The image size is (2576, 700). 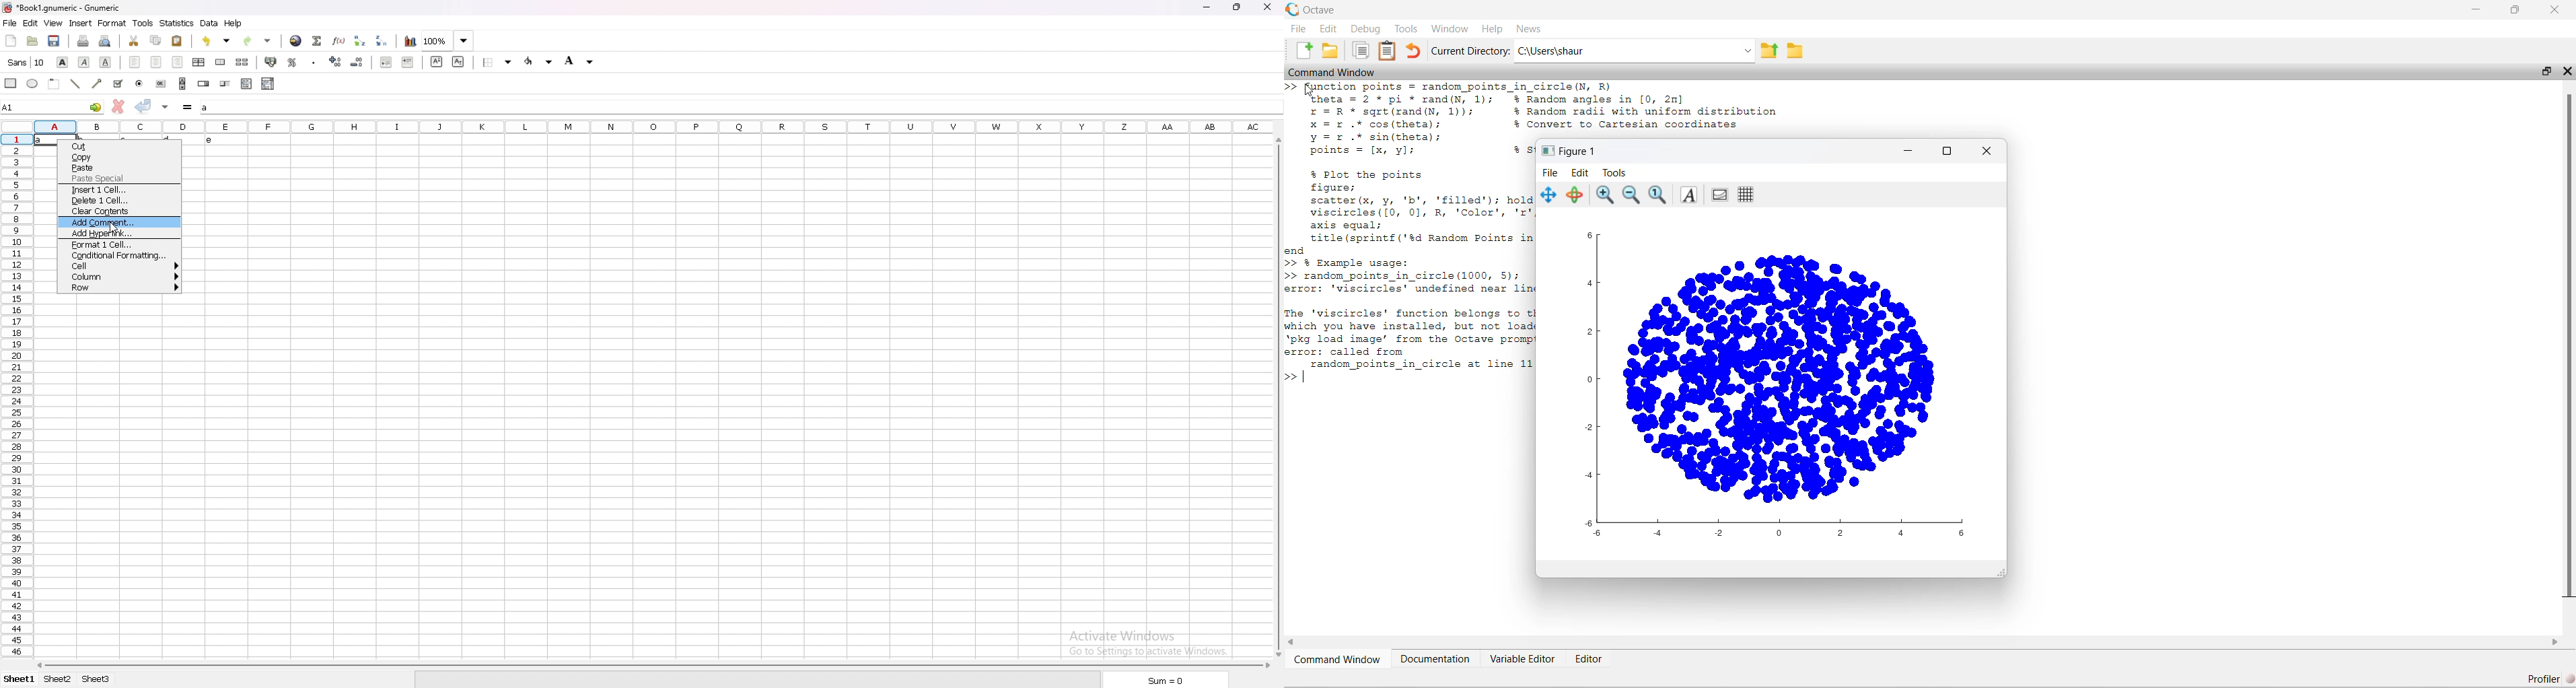 I want to click on Edit, so click(x=1580, y=172).